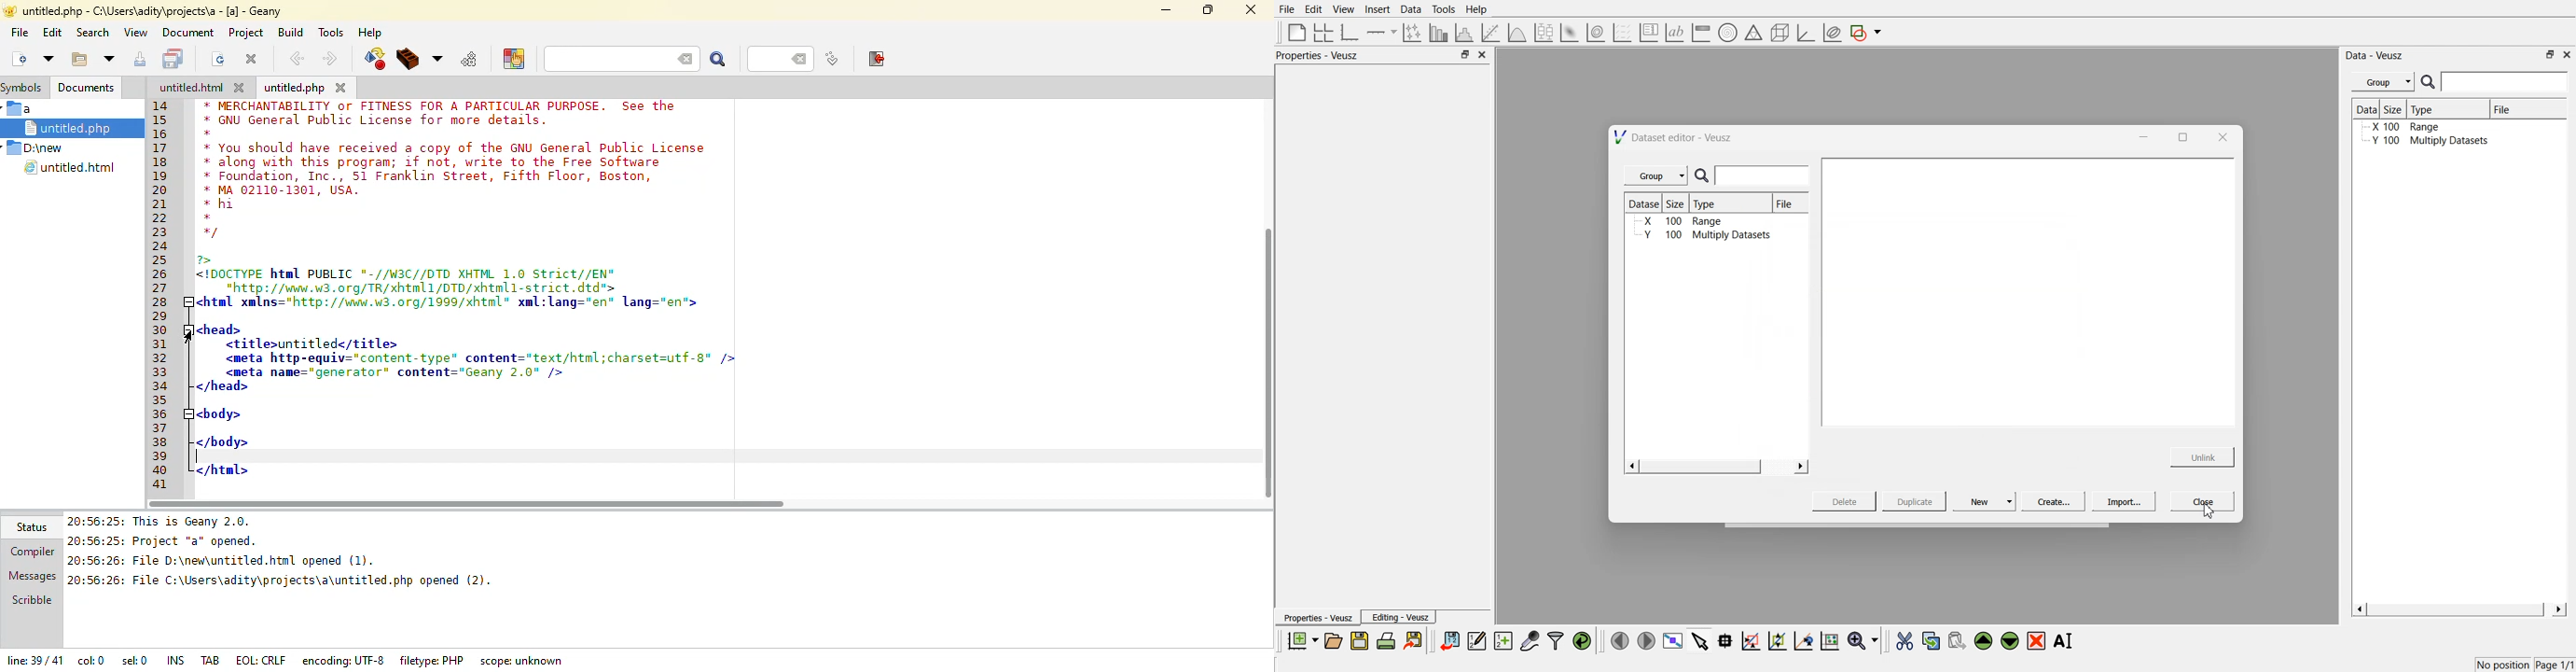  I want to click on minimise or maximise, so click(2551, 54).